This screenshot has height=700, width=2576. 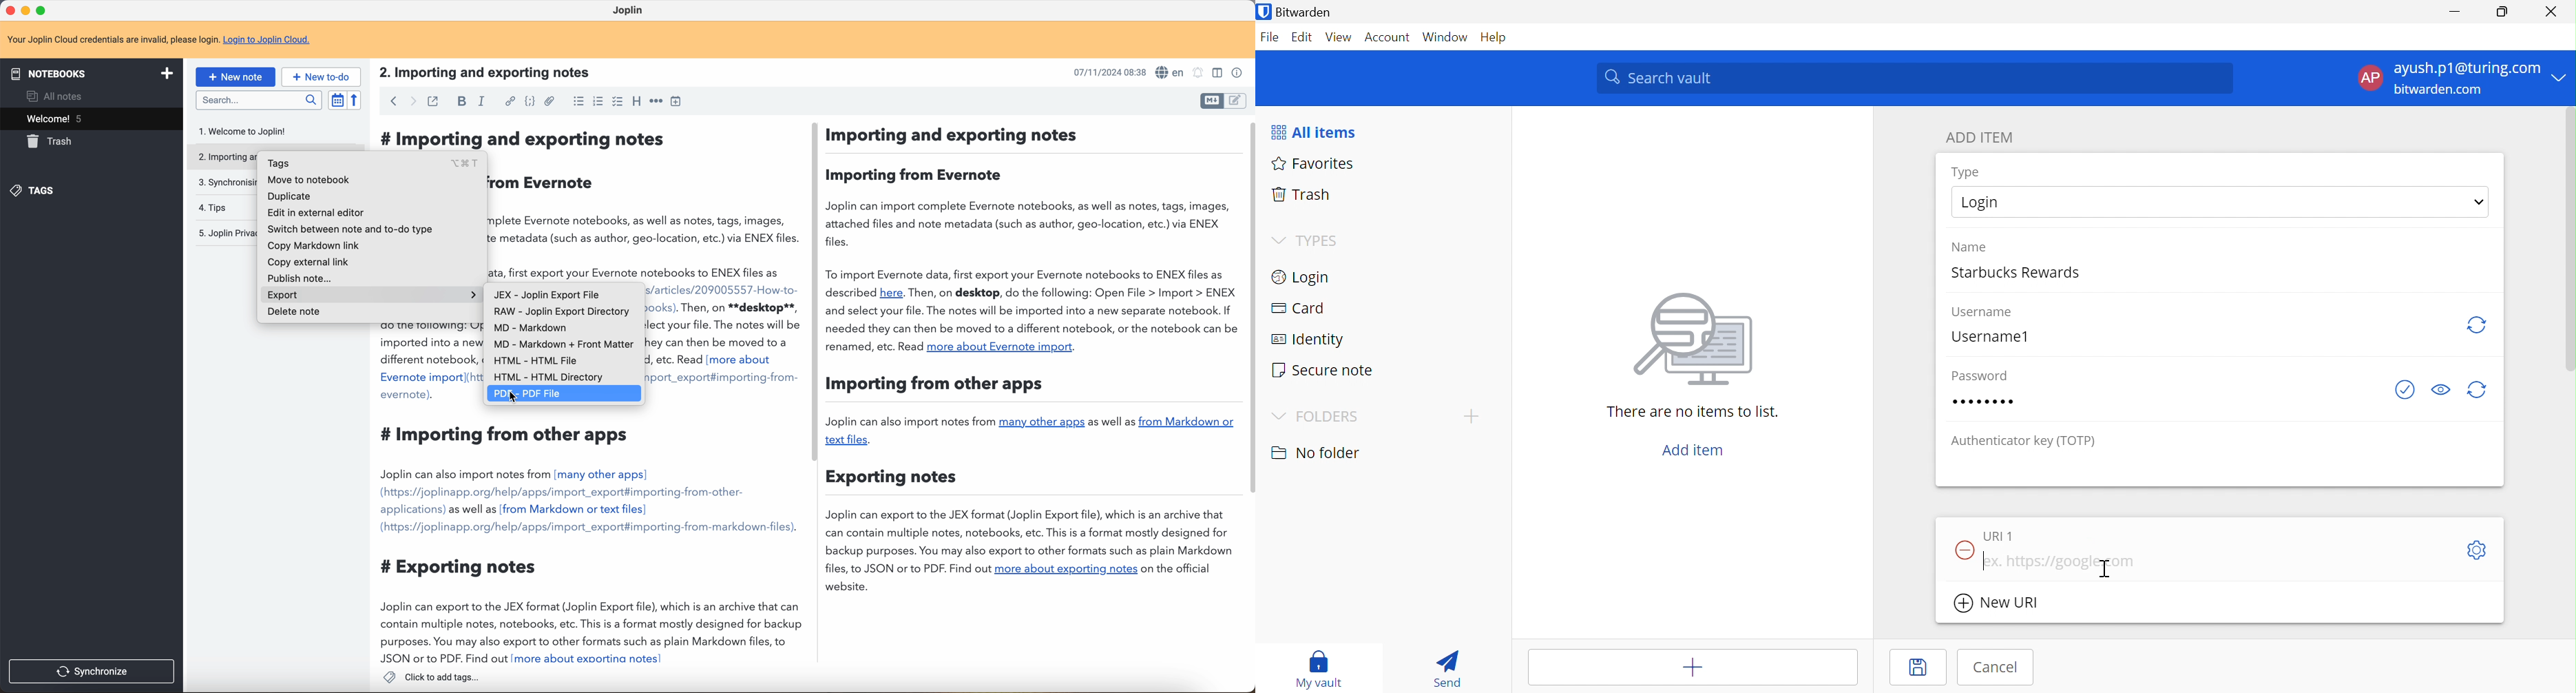 What do you see at coordinates (533, 362) in the screenshot?
I see `HTML - HTML file` at bounding box center [533, 362].